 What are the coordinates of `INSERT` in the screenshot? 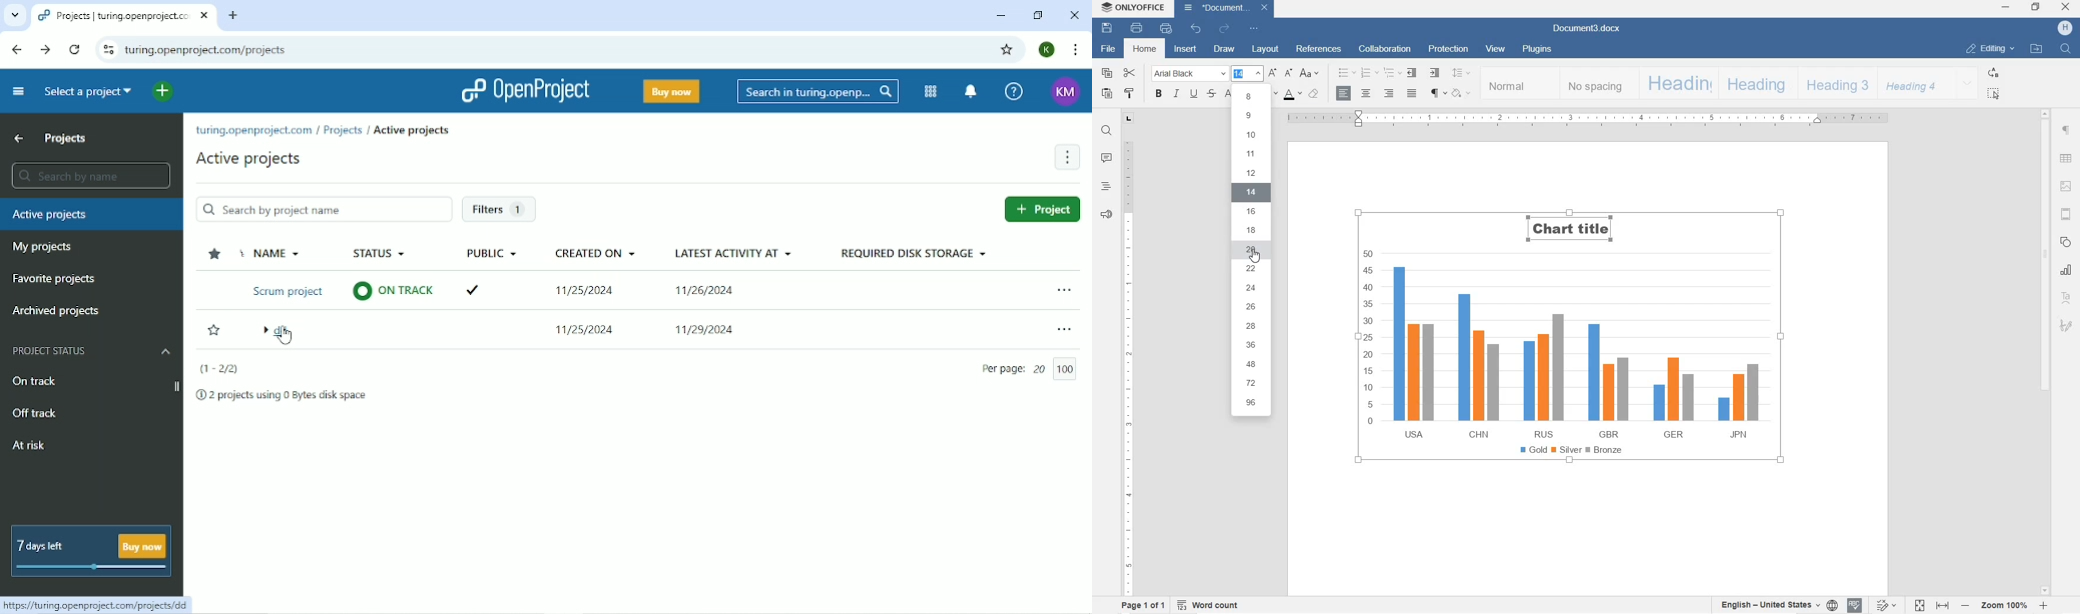 It's located at (1187, 49).